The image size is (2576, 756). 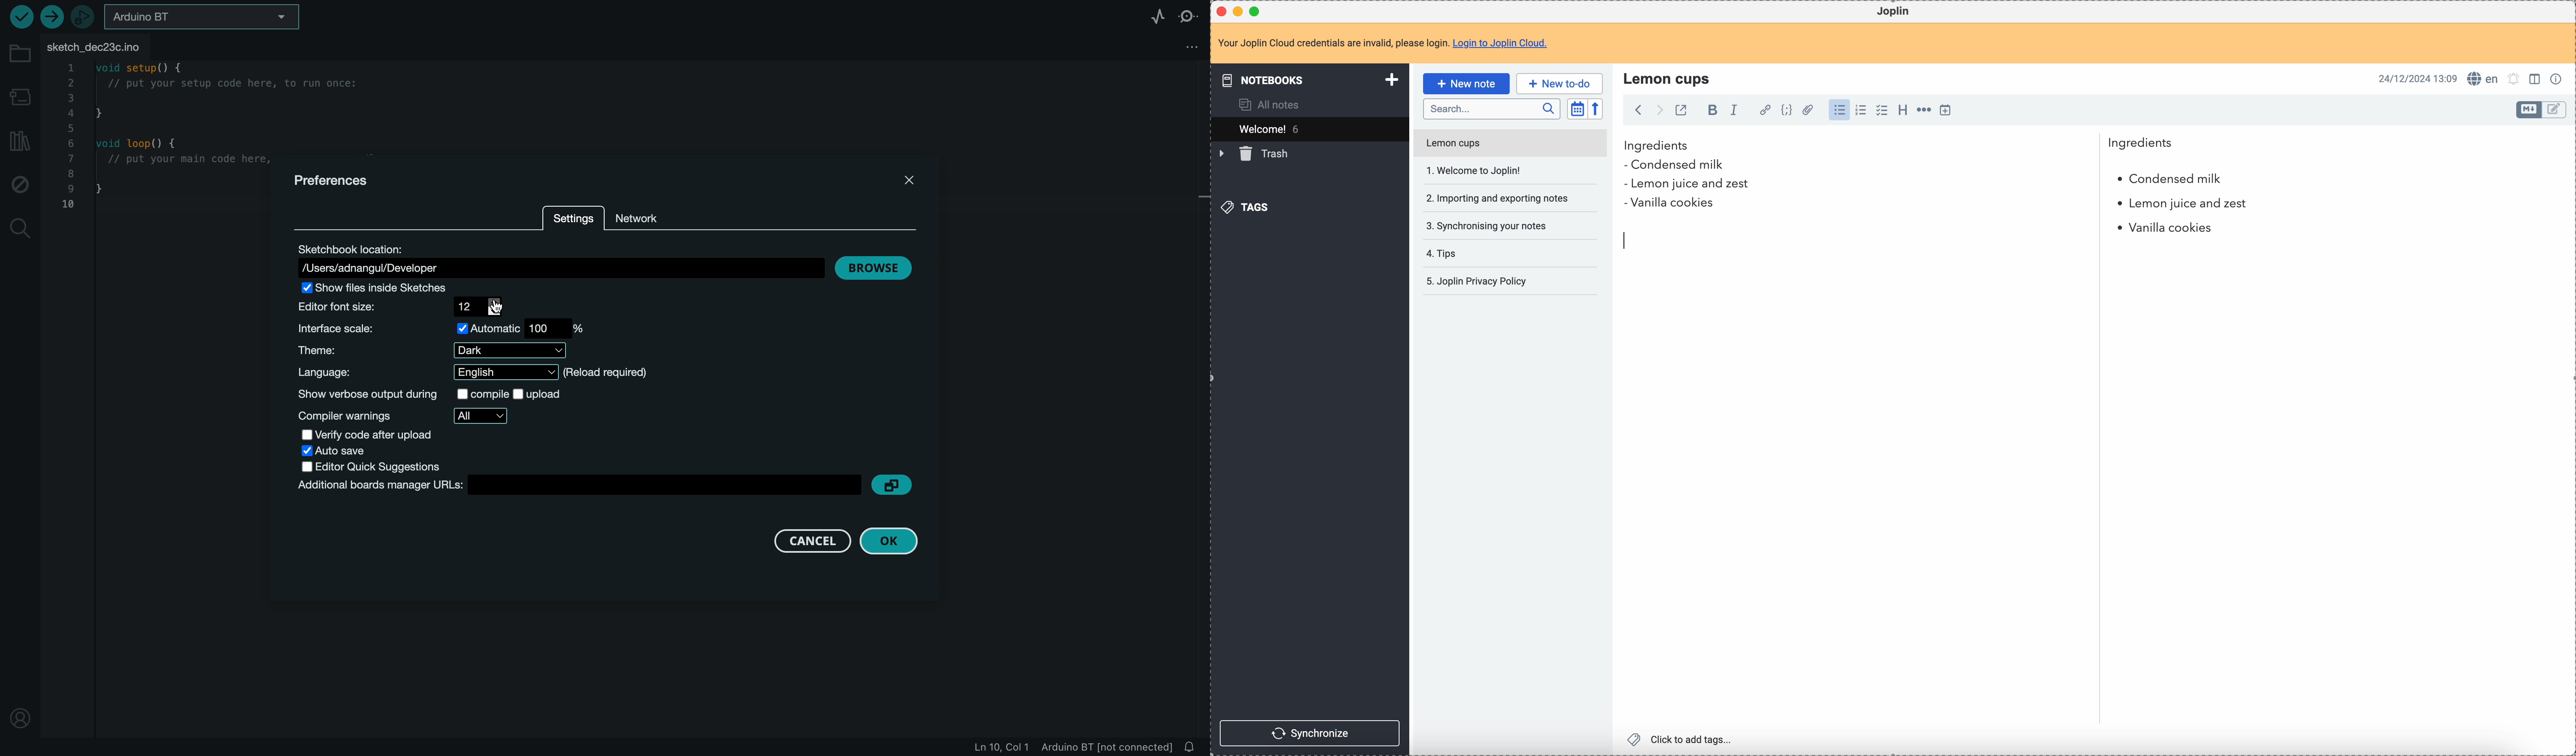 What do you see at coordinates (1491, 109) in the screenshot?
I see `search bar` at bounding box center [1491, 109].